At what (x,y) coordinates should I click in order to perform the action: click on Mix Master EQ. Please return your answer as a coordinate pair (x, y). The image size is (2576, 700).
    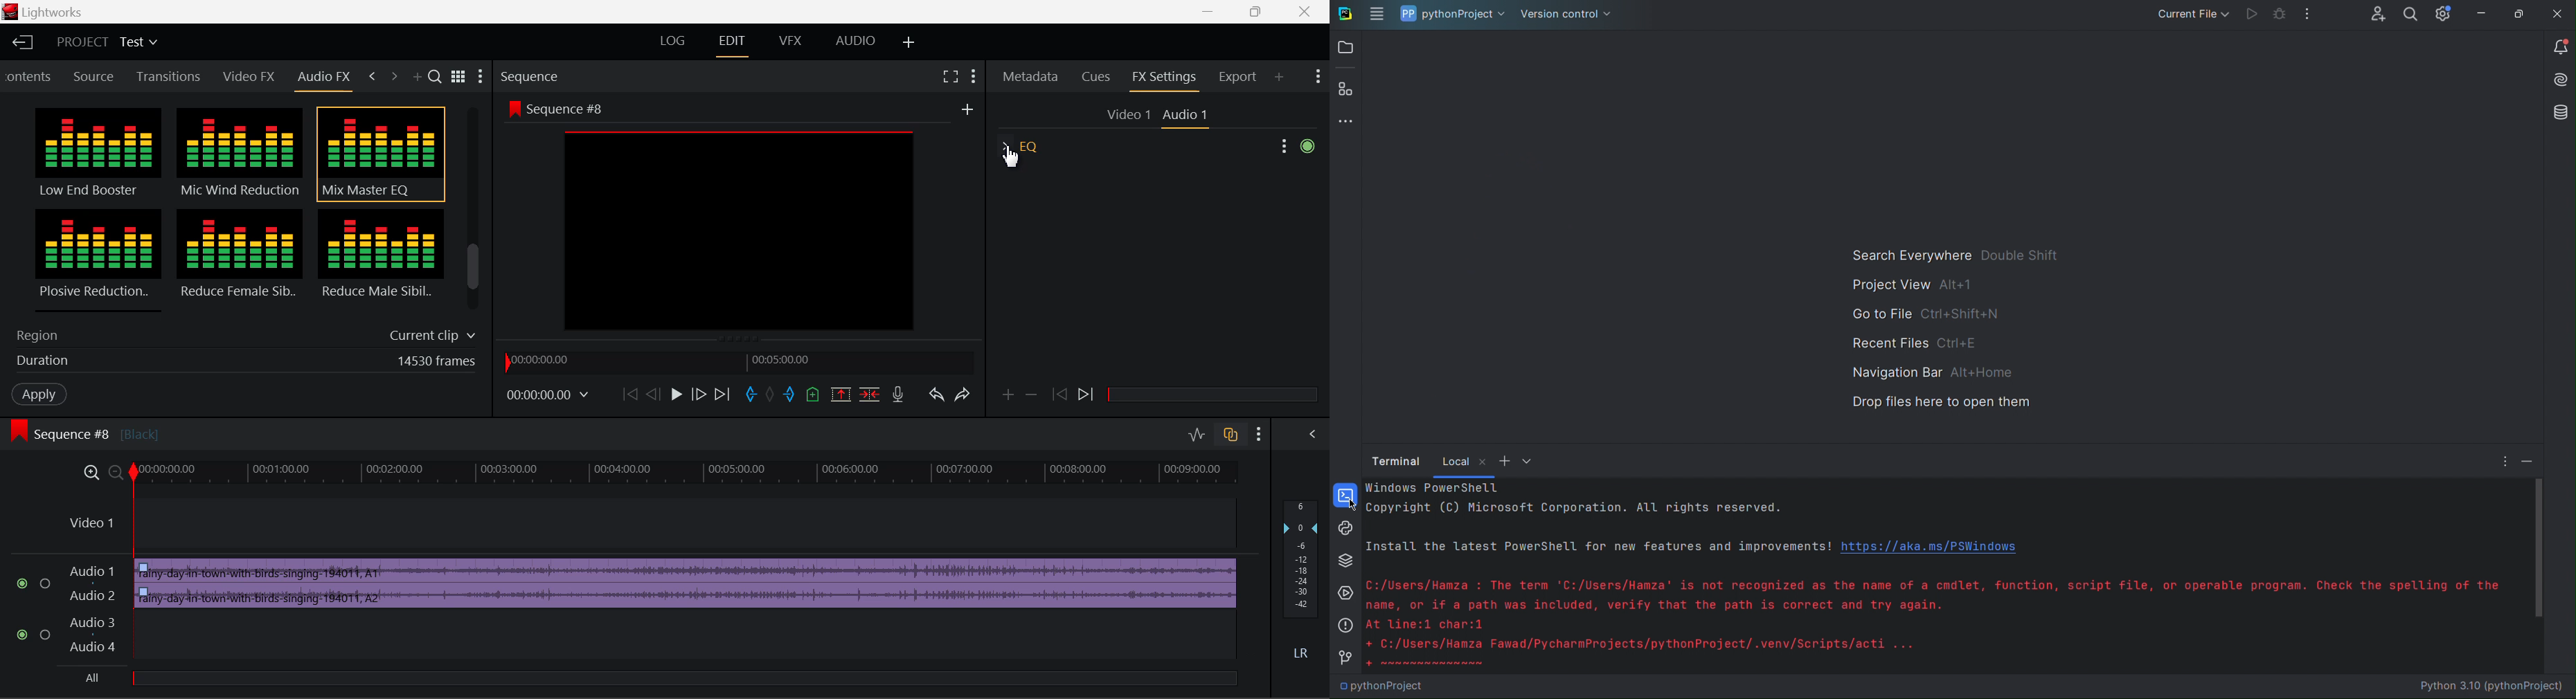
    Looking at the image, I should click on (378, 154).